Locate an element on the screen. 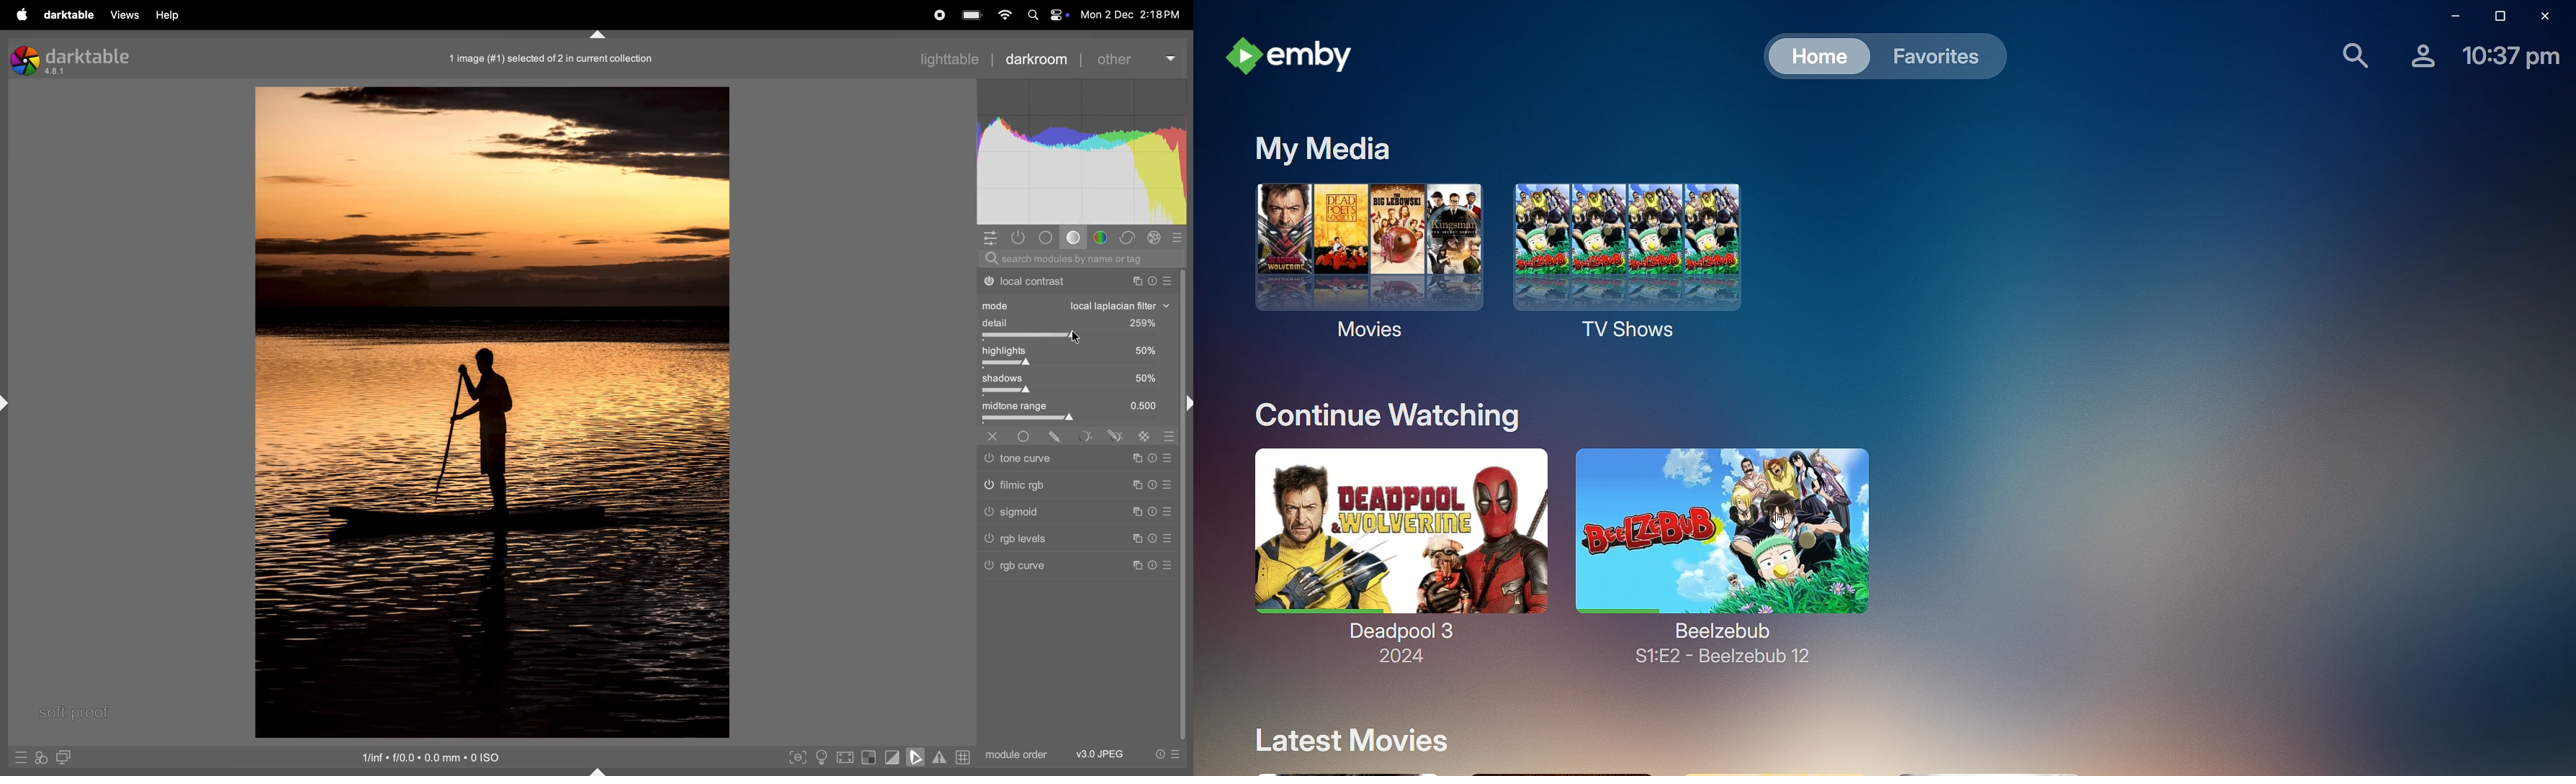 The height and width of the screenshot is (784, 2576).  is located at coordinates (1038, 540).